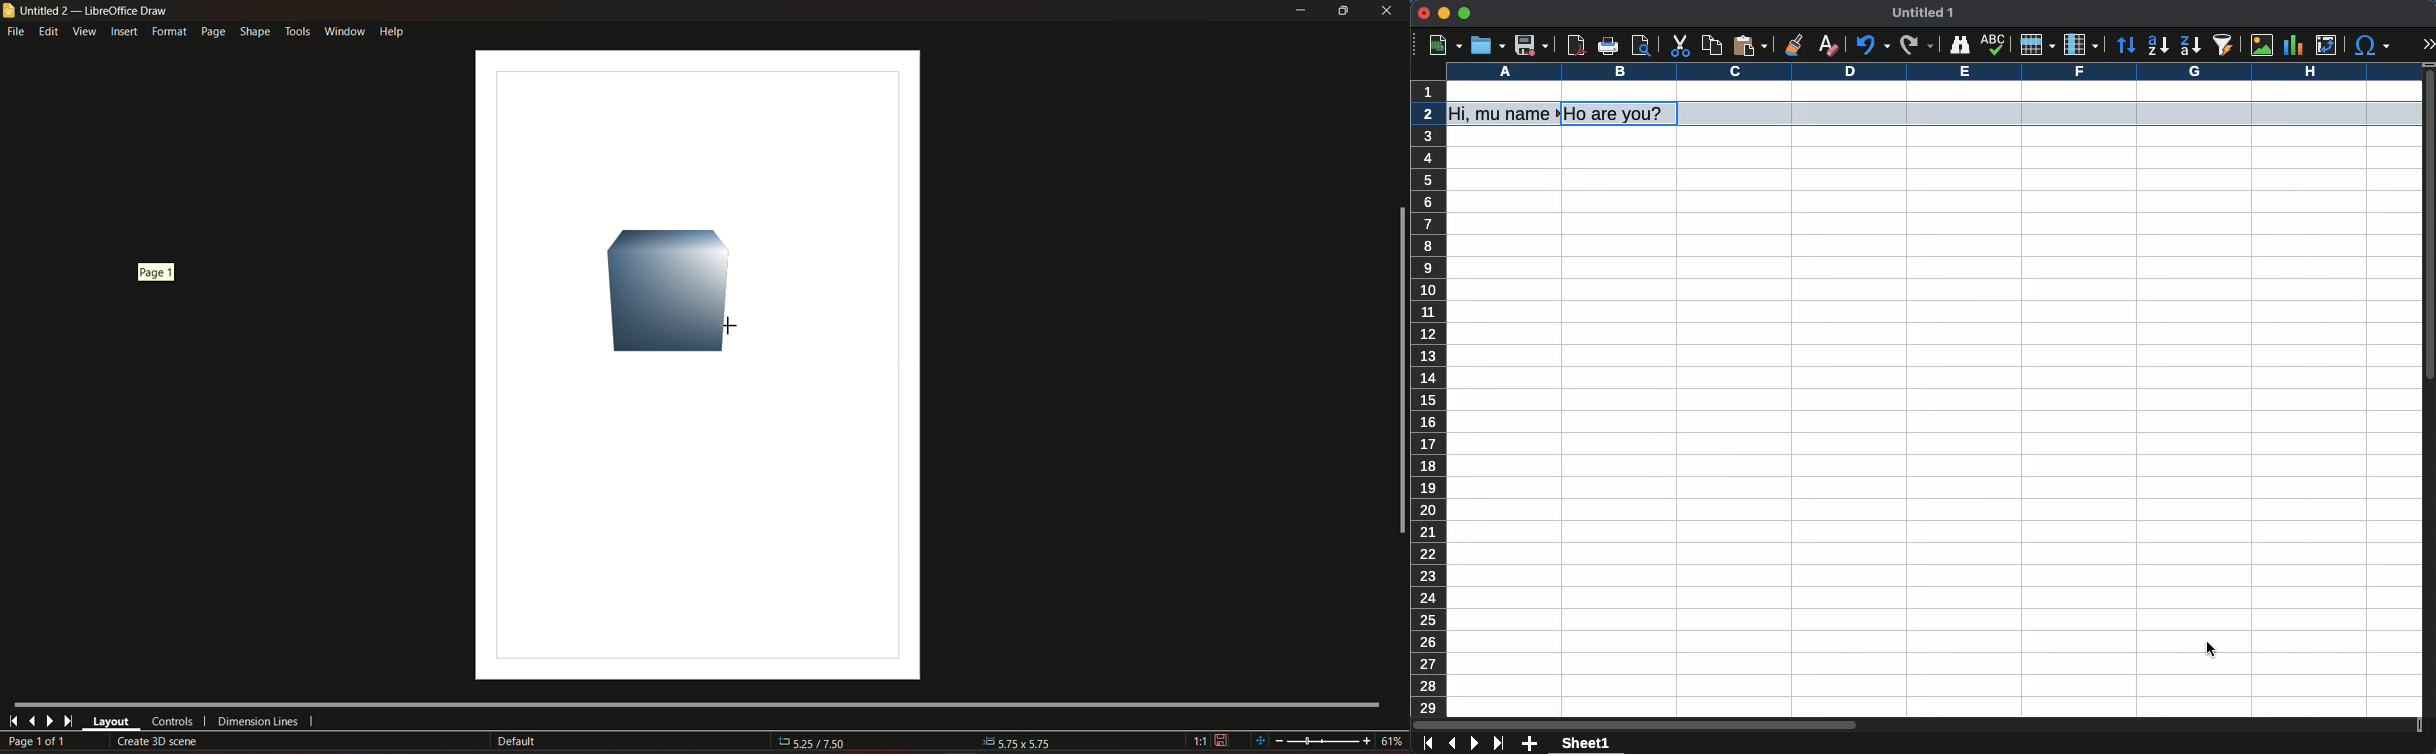  Describe the element at coordinates (1019, 741) in the screenshot. I see `5.75x5.75` at that location.